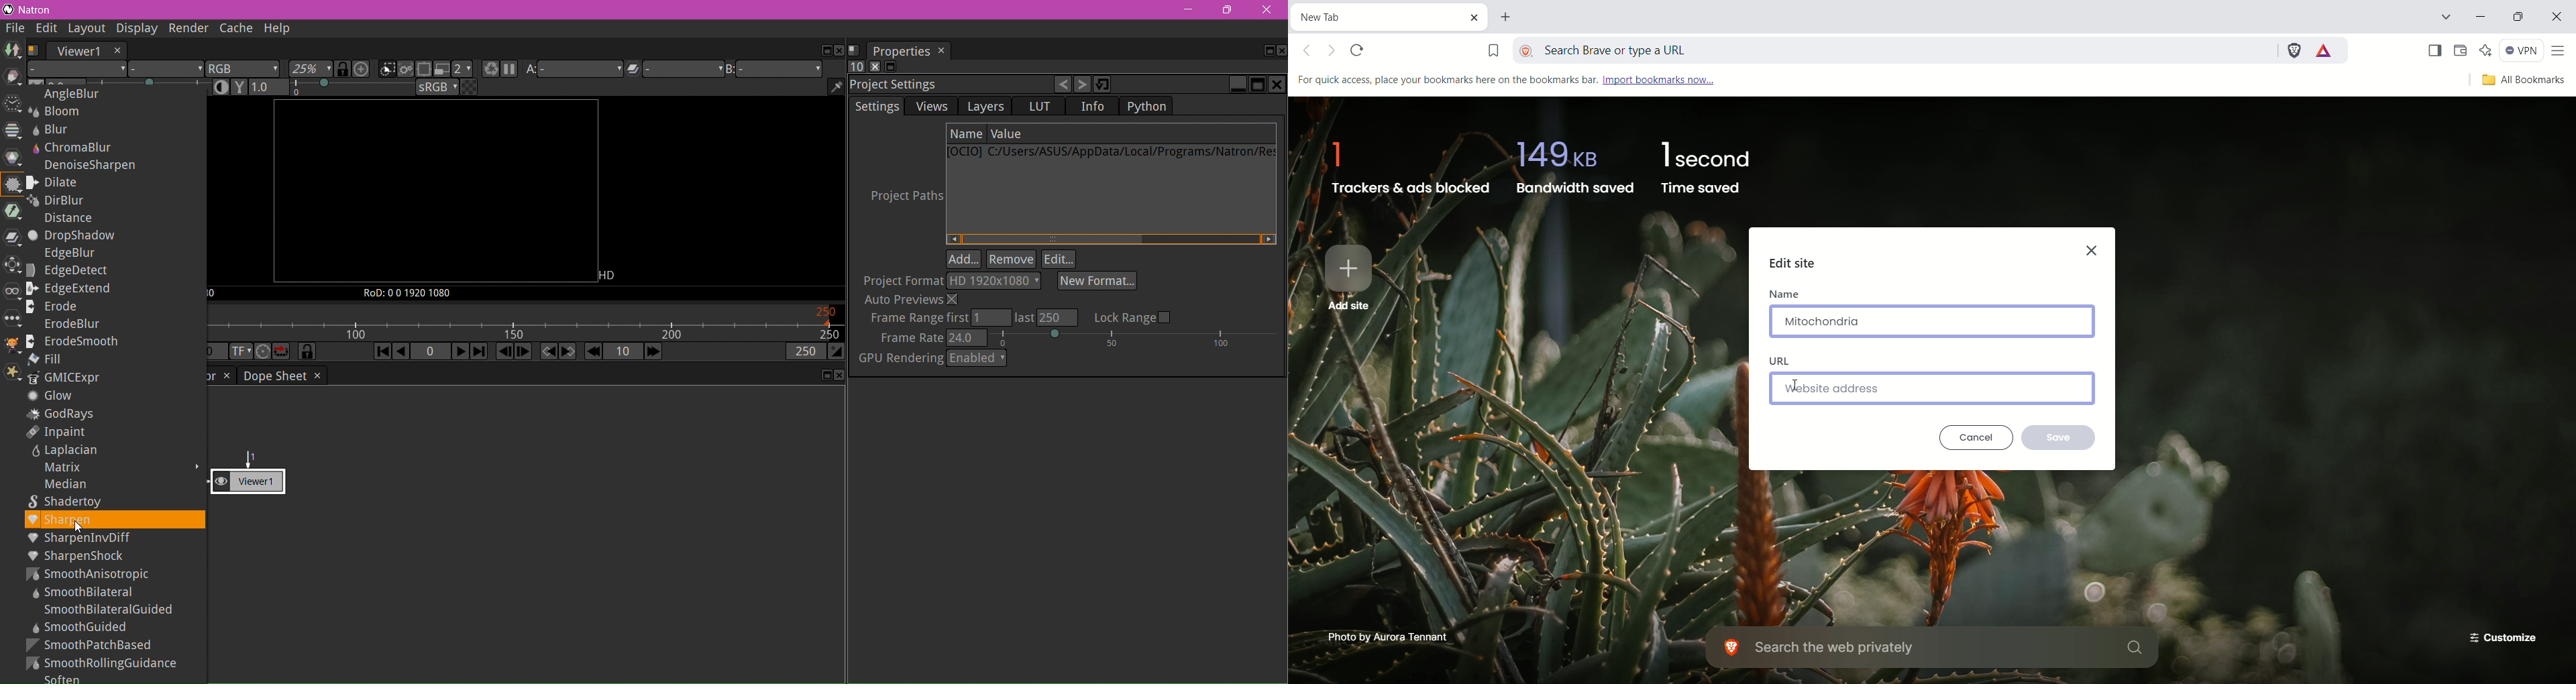  I want to click on Set the maximum number of panels that can be opened at the same time in the properties bin pane, so click(856, 67).